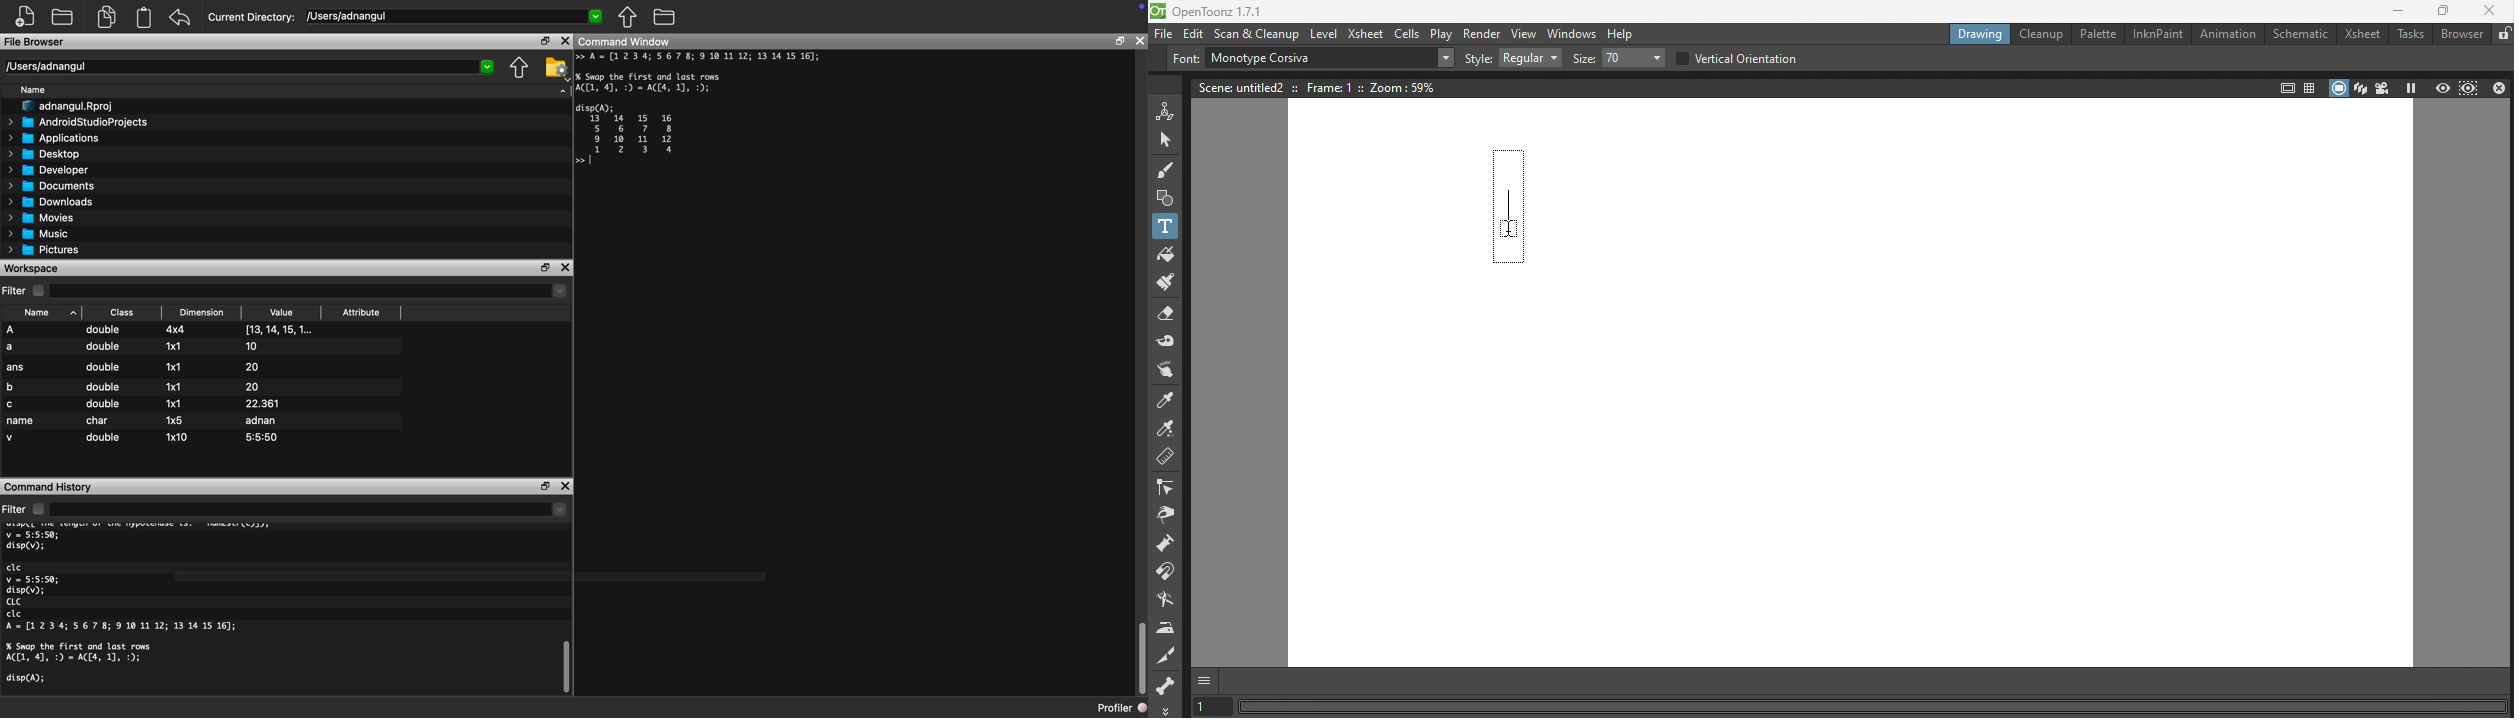 This screenshot has width=2520, height=728. Describe the element at coordinates (1445, 33) in the screenshot. I see `Play` at that location.